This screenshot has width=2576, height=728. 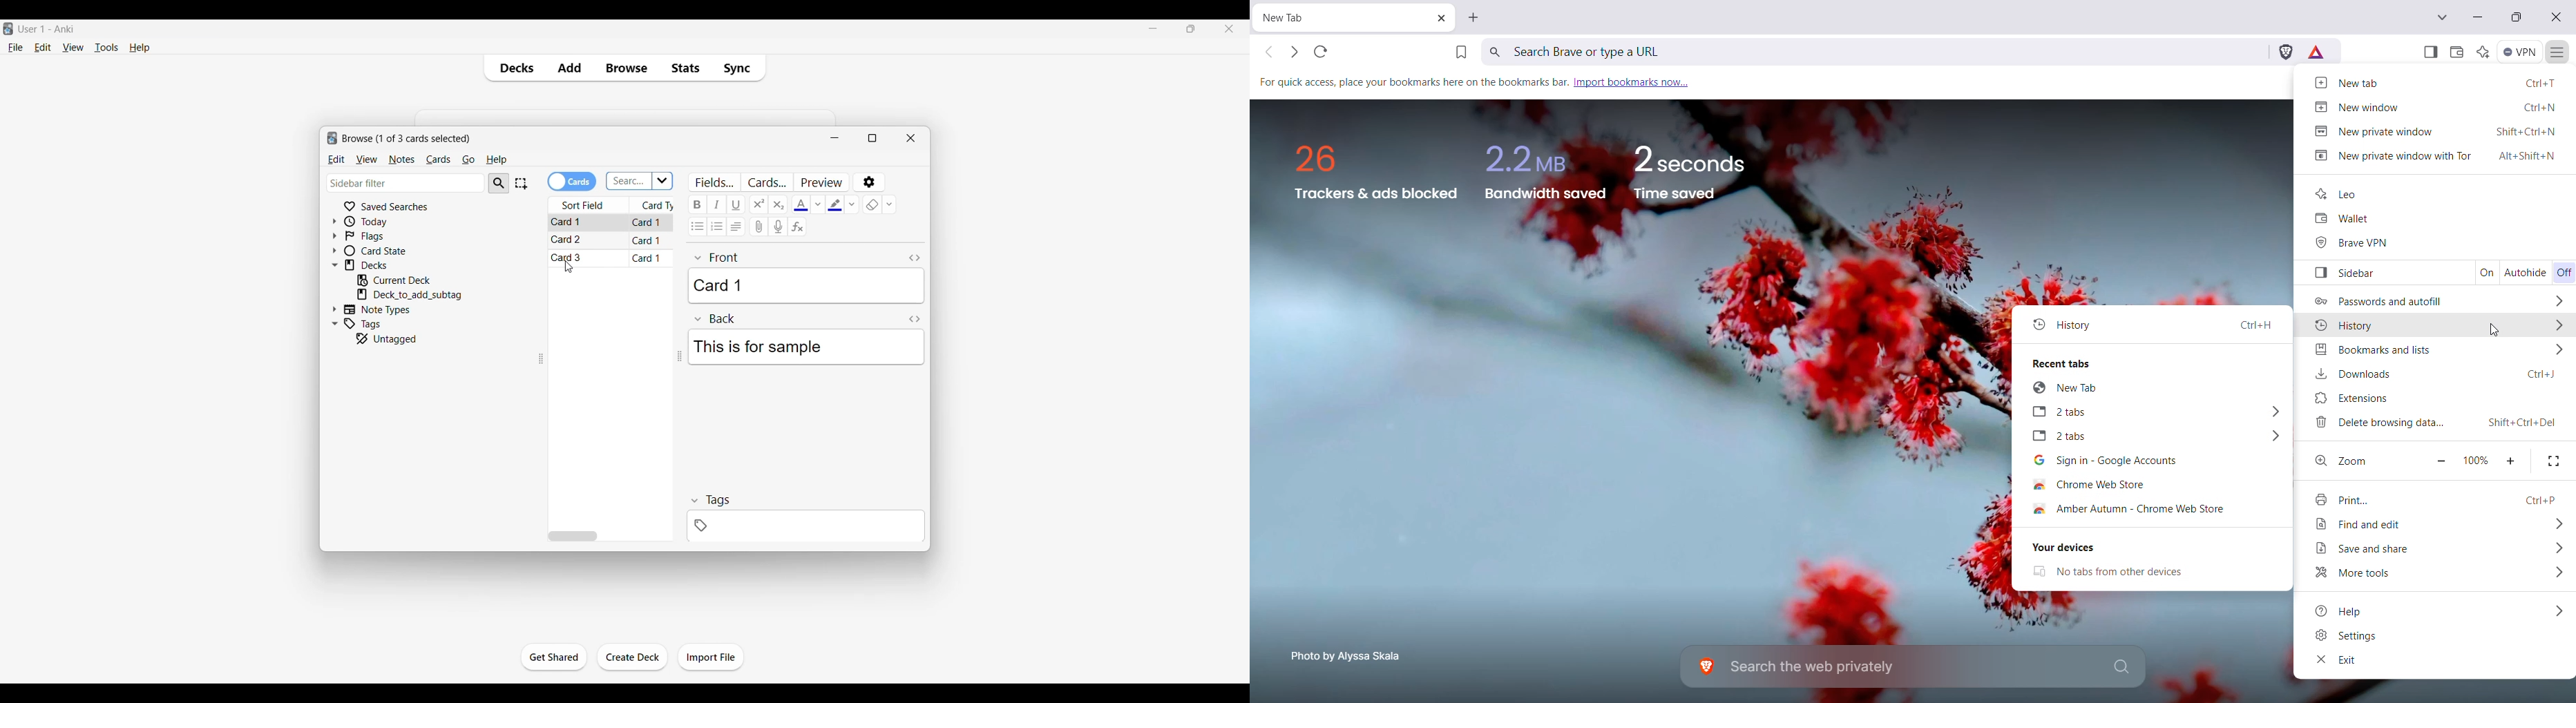 What do you see at coordinates (554, 657) in the screenshot?
I see `Click to start the study session for current deck` at bounding box center [554, 657].